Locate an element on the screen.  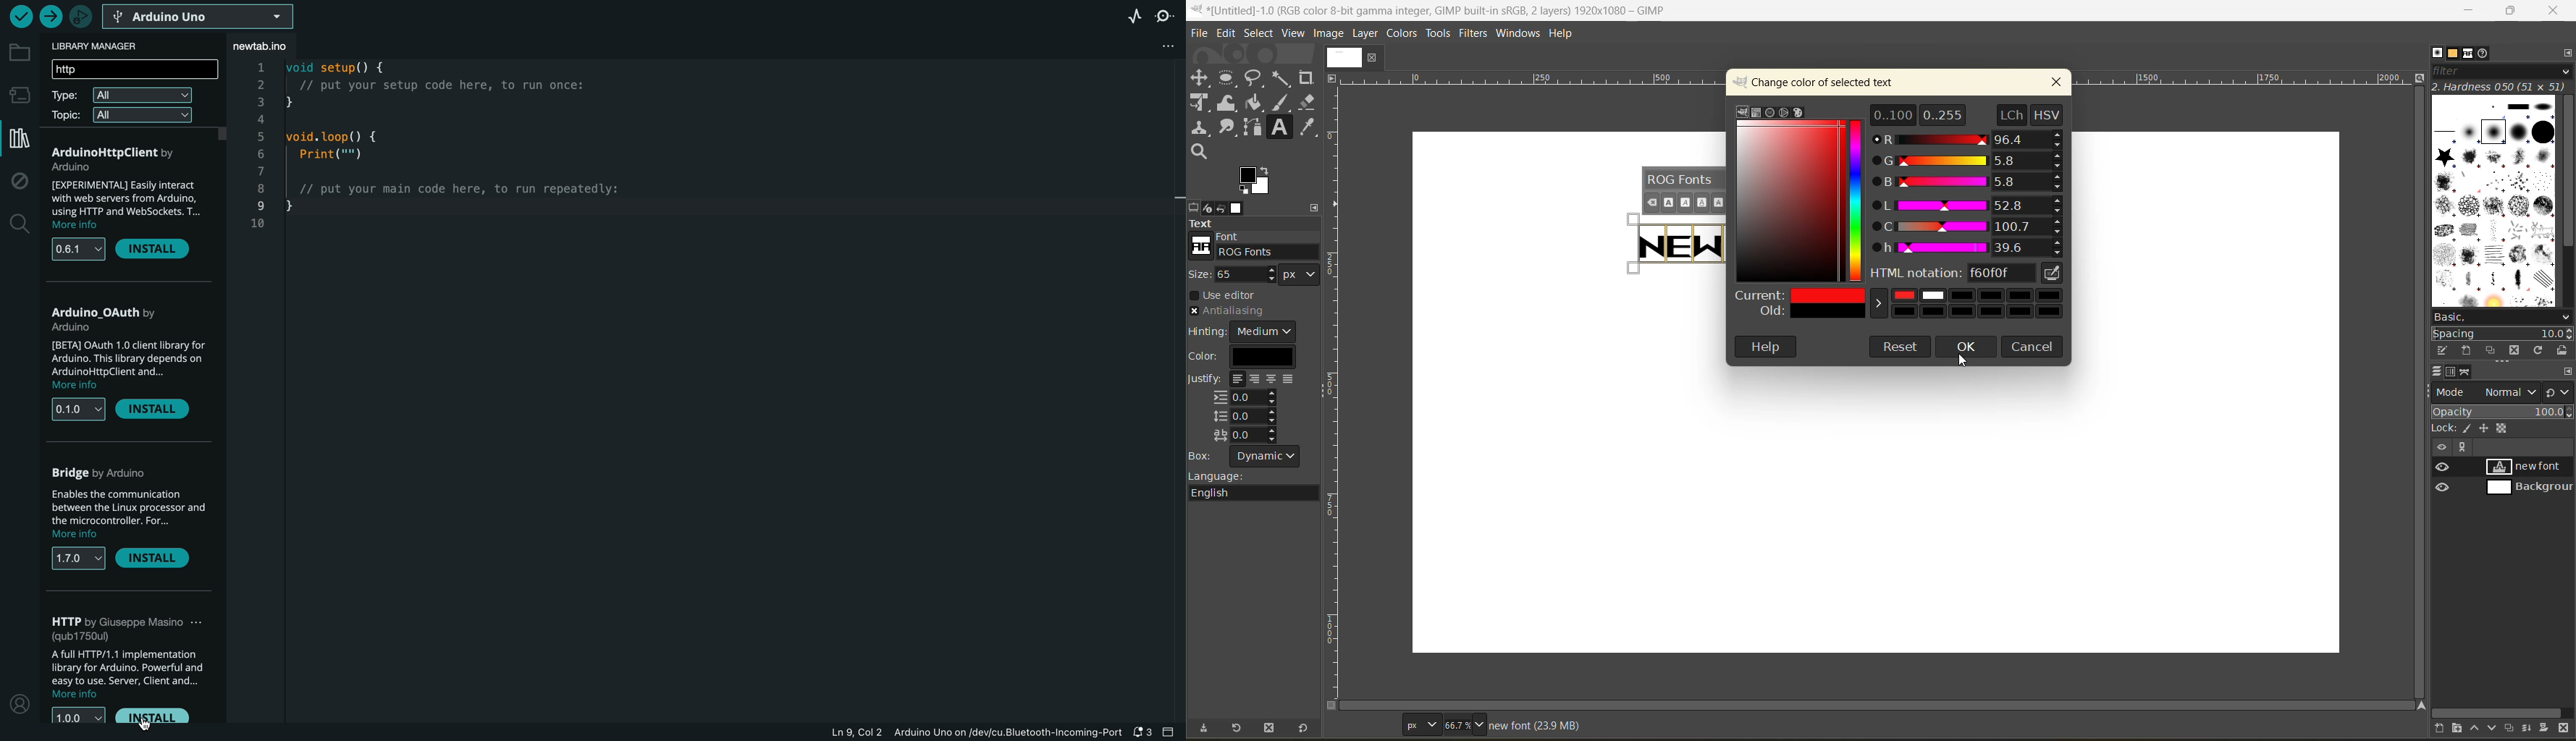
document history is located at coordinates (2484, 55).